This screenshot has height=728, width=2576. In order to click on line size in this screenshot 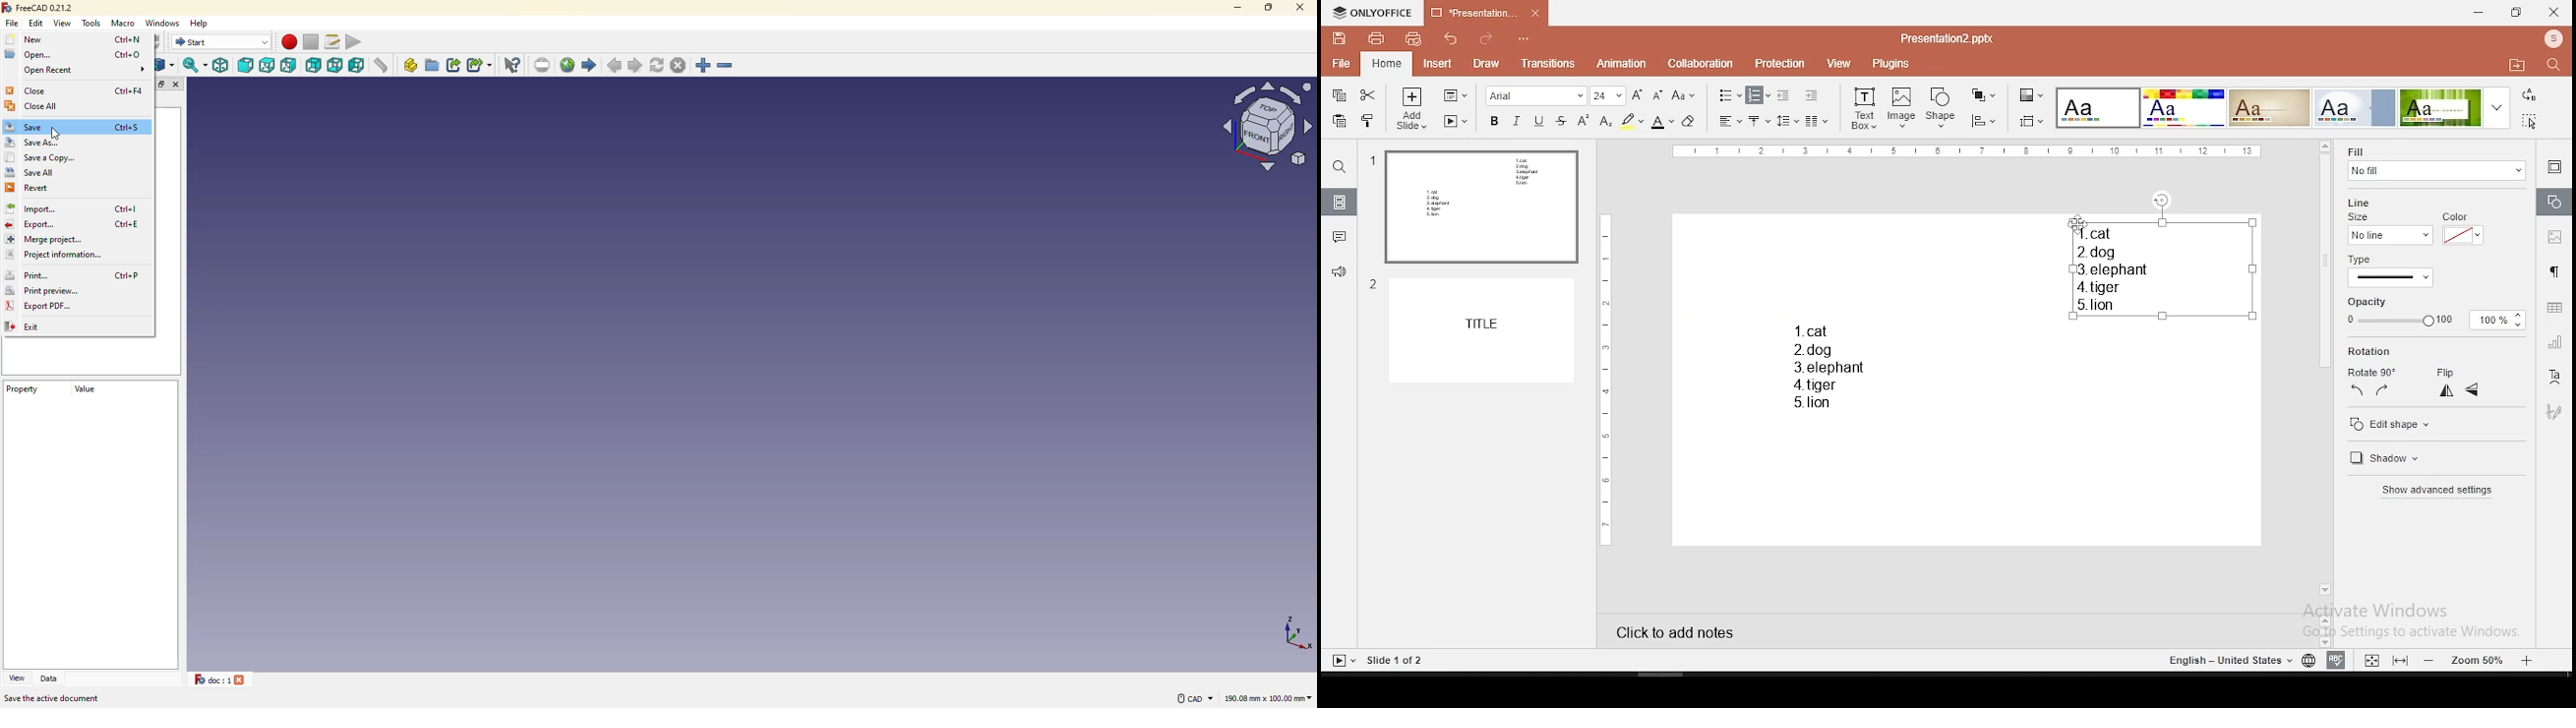, I will do `click(2388, 235)`.